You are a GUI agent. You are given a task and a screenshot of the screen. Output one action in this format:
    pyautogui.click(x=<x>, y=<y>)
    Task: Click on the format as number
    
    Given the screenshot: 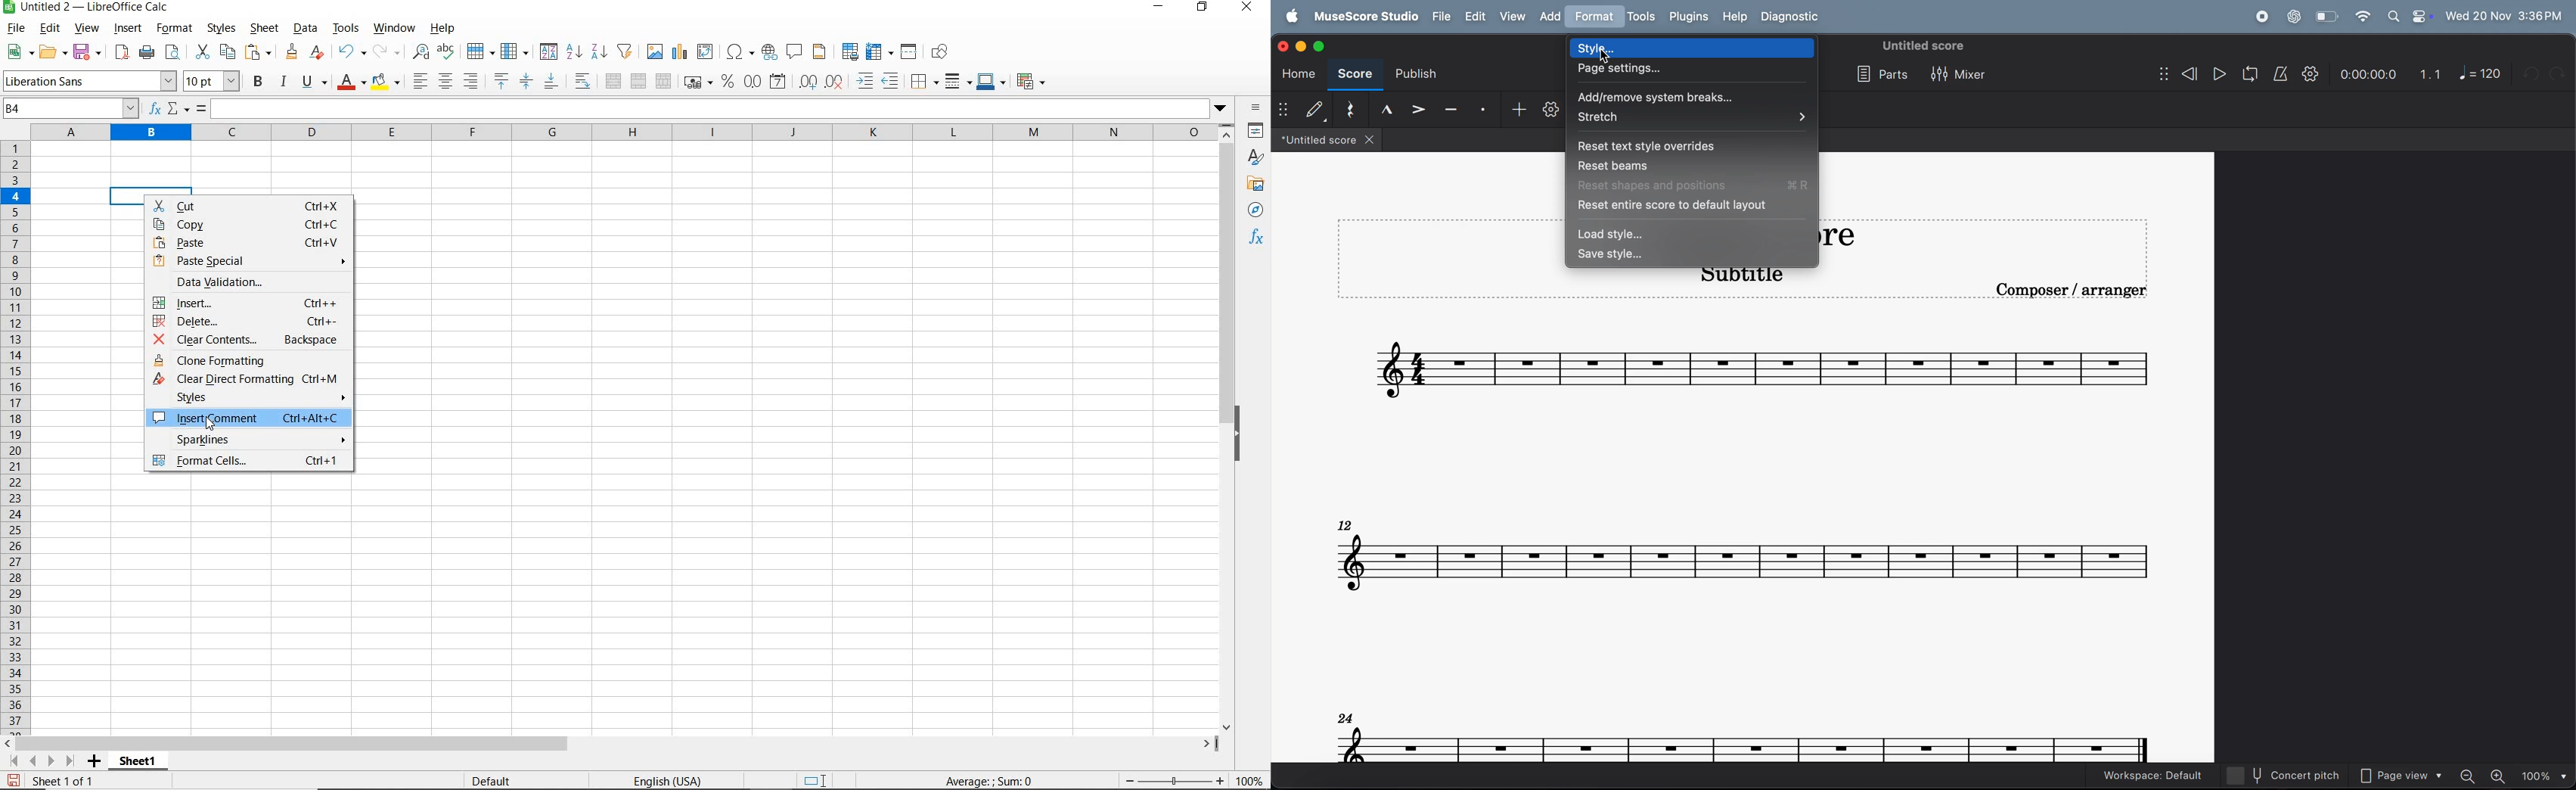 What is the action you would take?
    pyautogui.click(x=753, y=82)
    